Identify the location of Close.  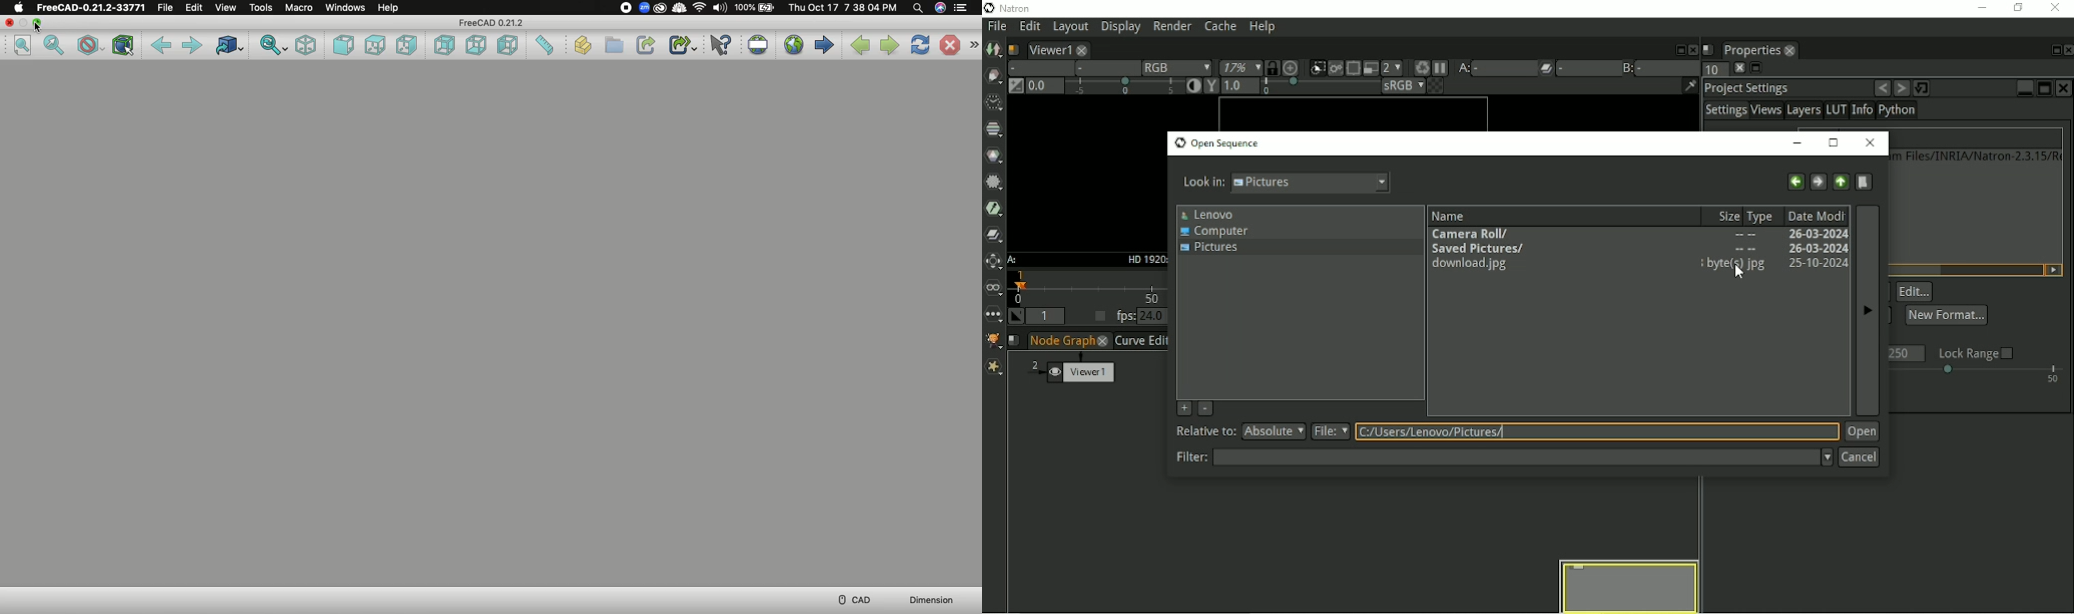
(12, 23).